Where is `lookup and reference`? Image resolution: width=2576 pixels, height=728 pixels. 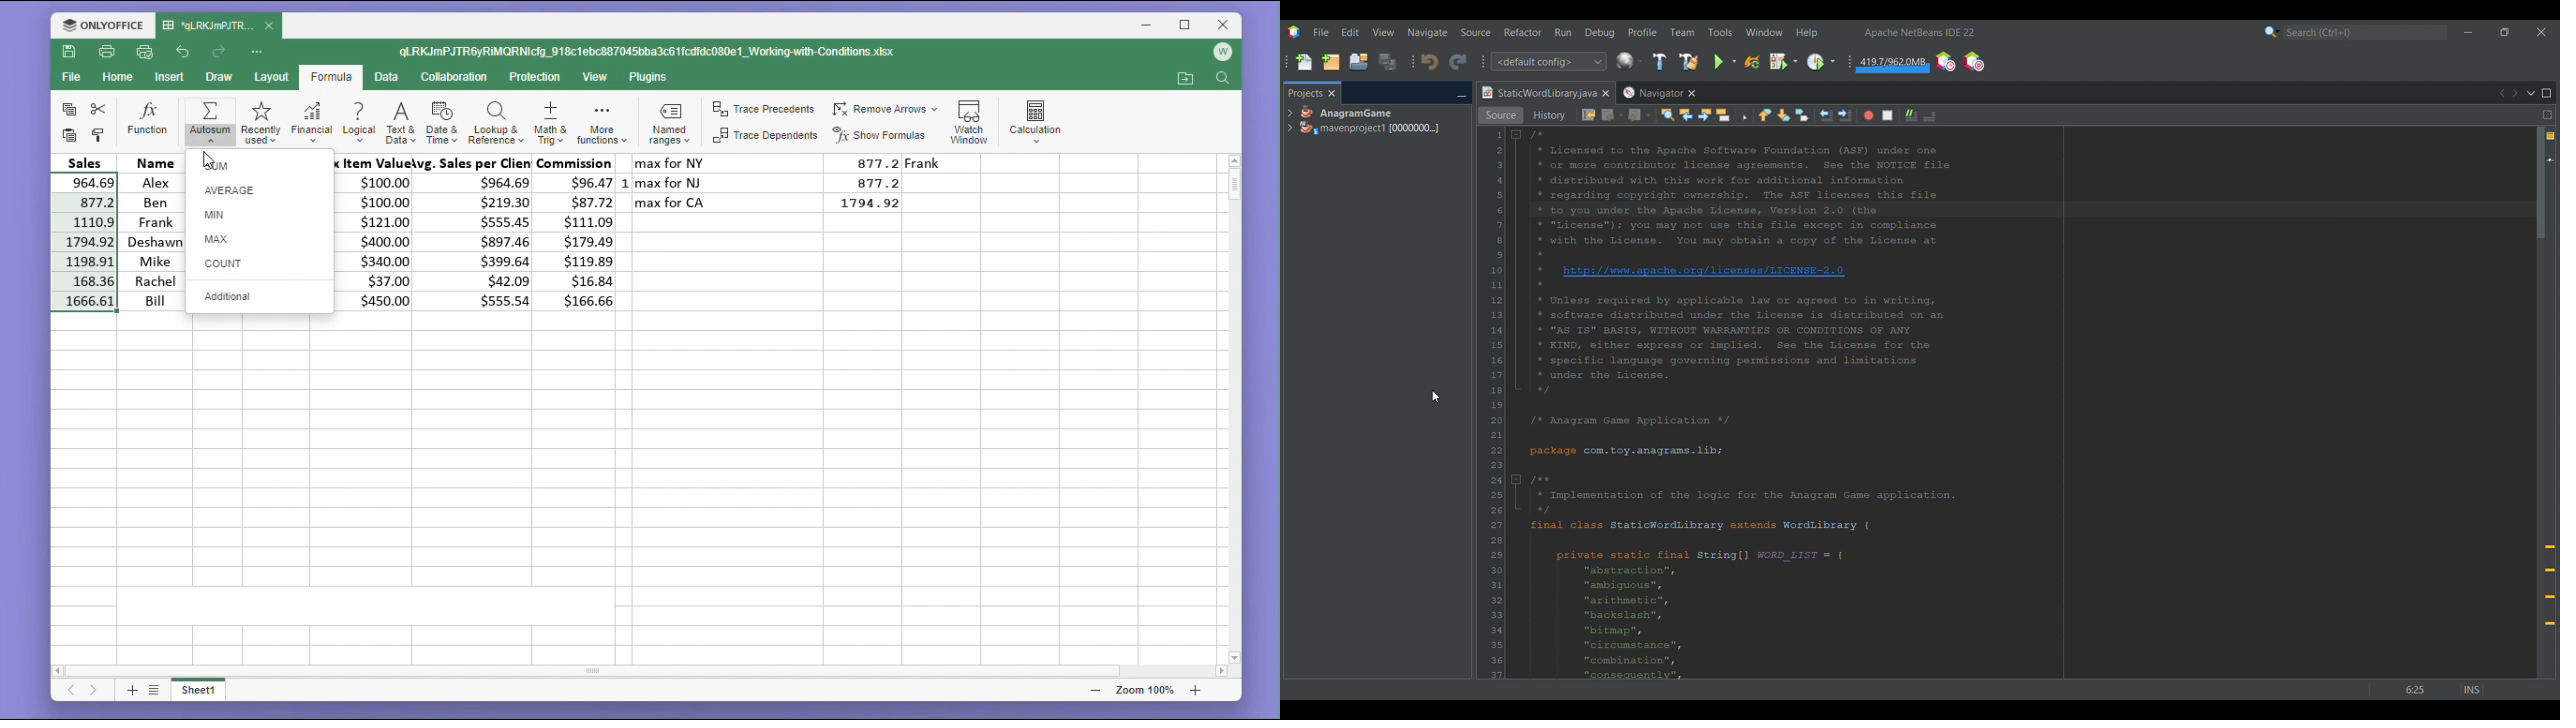 lookup and reference is located at coordinates (495, 125).